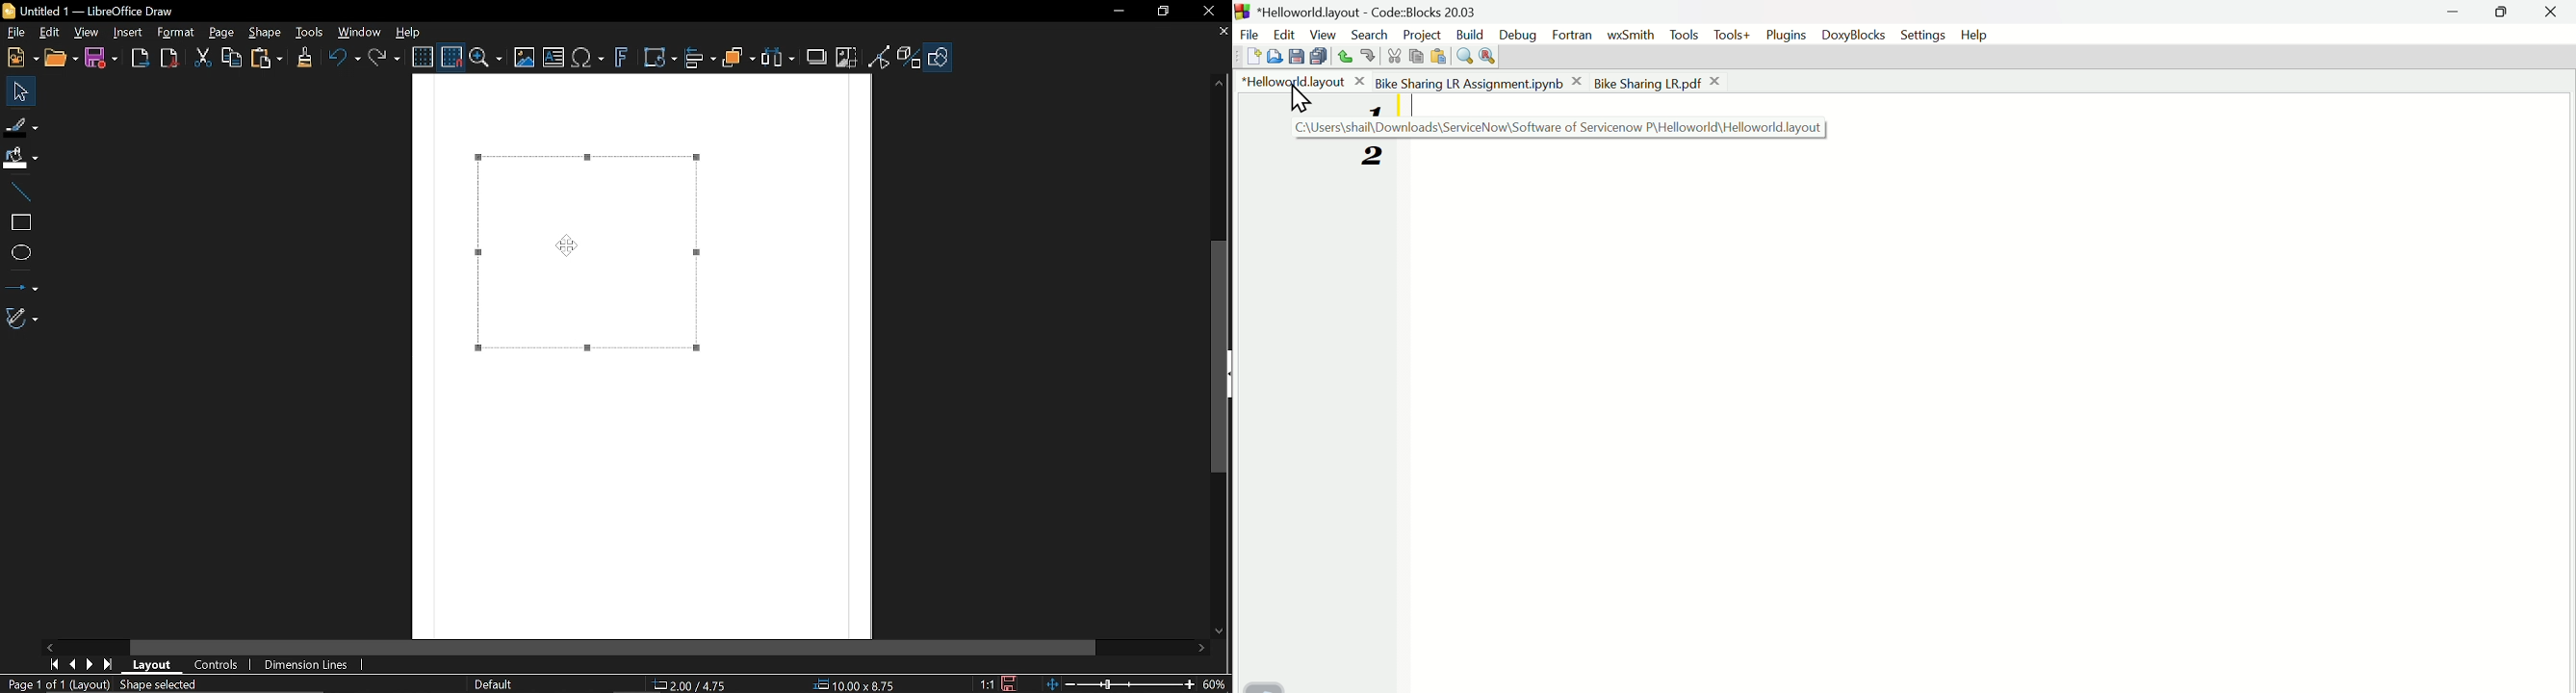 The width and height of the screenshot is (2576, 700). What do you see at coordinates (693, 685) in the screenshot?
I see `Position` at bounding box center [693, 685].